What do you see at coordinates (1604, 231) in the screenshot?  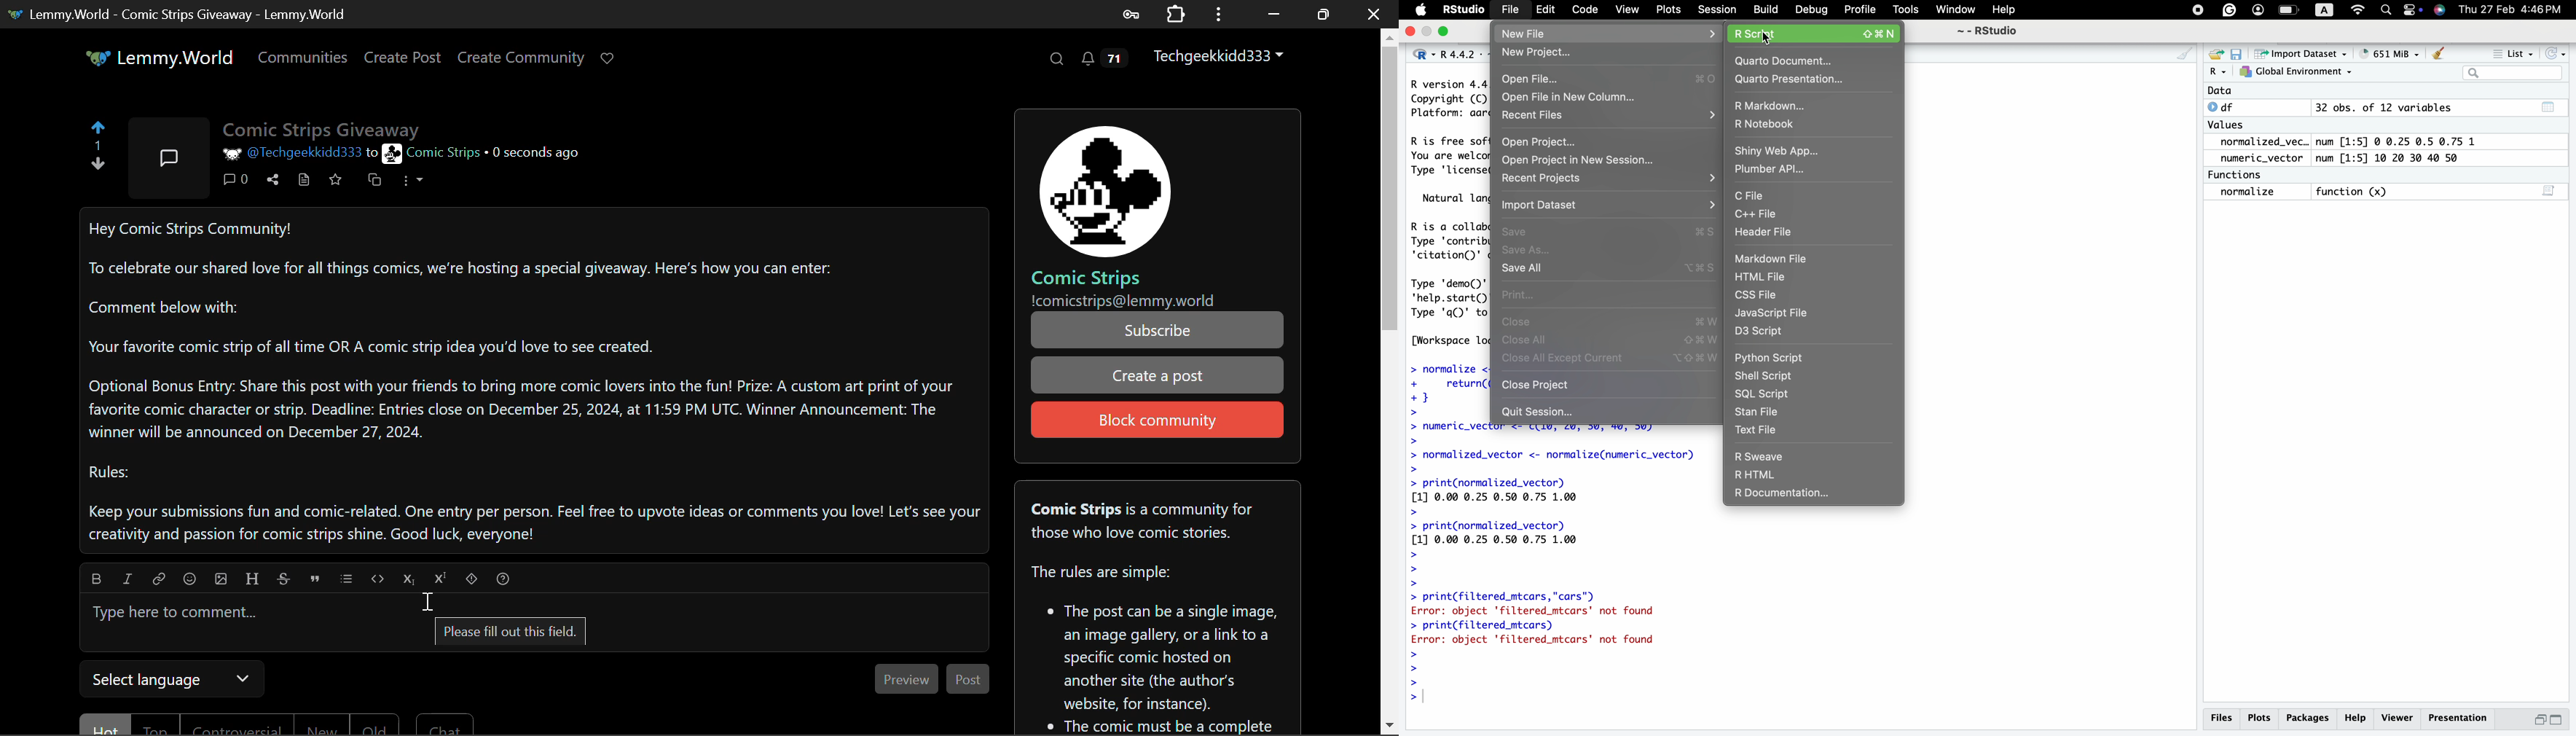 I see `Save` at bounding box center [1604, 231].